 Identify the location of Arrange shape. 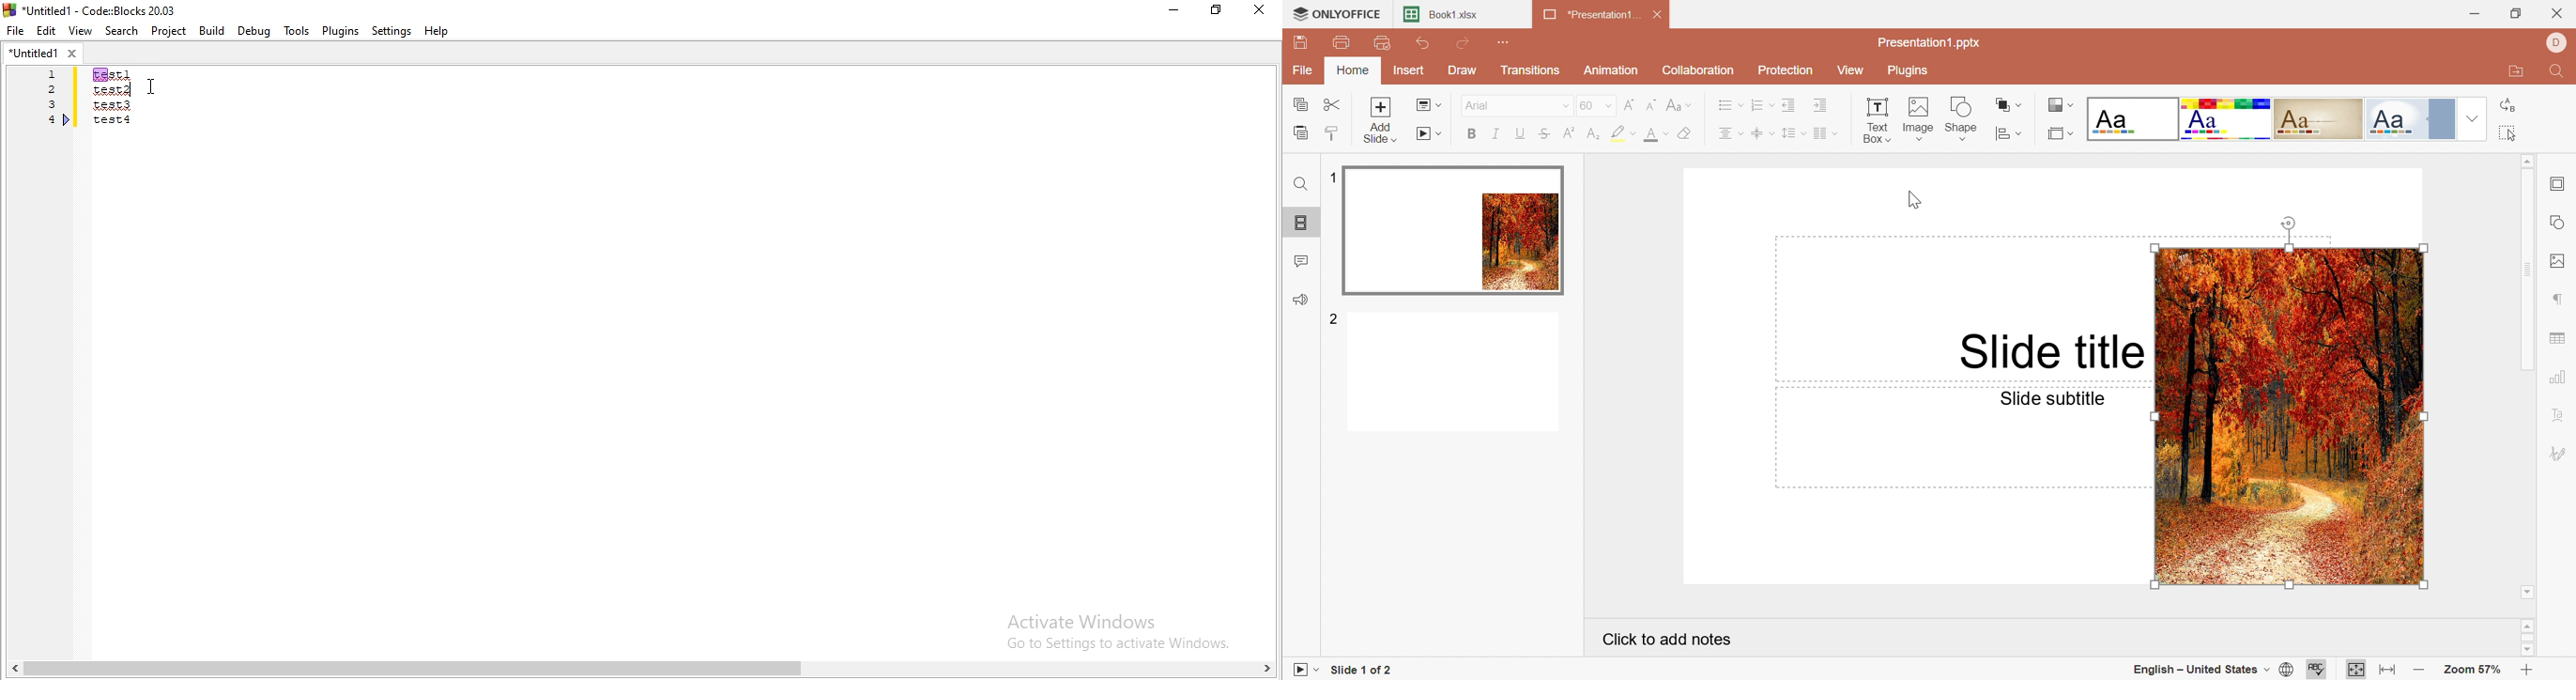
(2006, 104).